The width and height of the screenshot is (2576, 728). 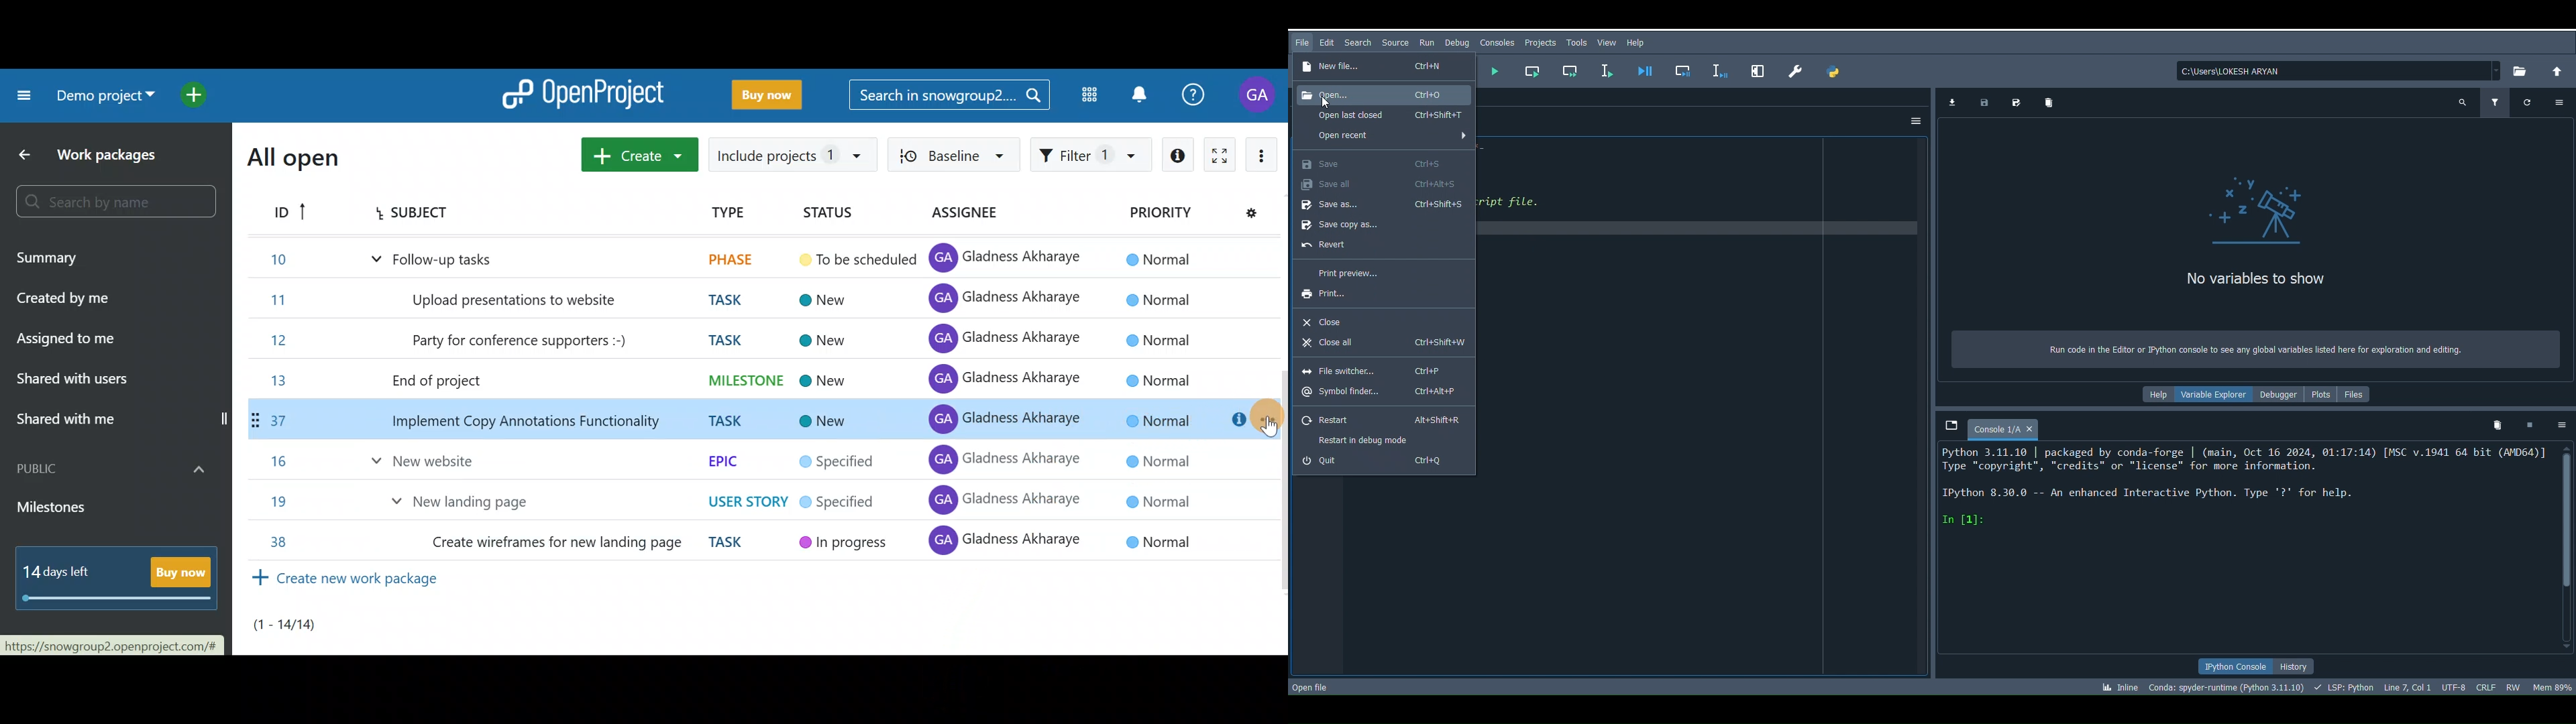 What do you see at coordinates (2356, 395) in the screenshot?
I see `Files` at bounding box center [2356, 395].